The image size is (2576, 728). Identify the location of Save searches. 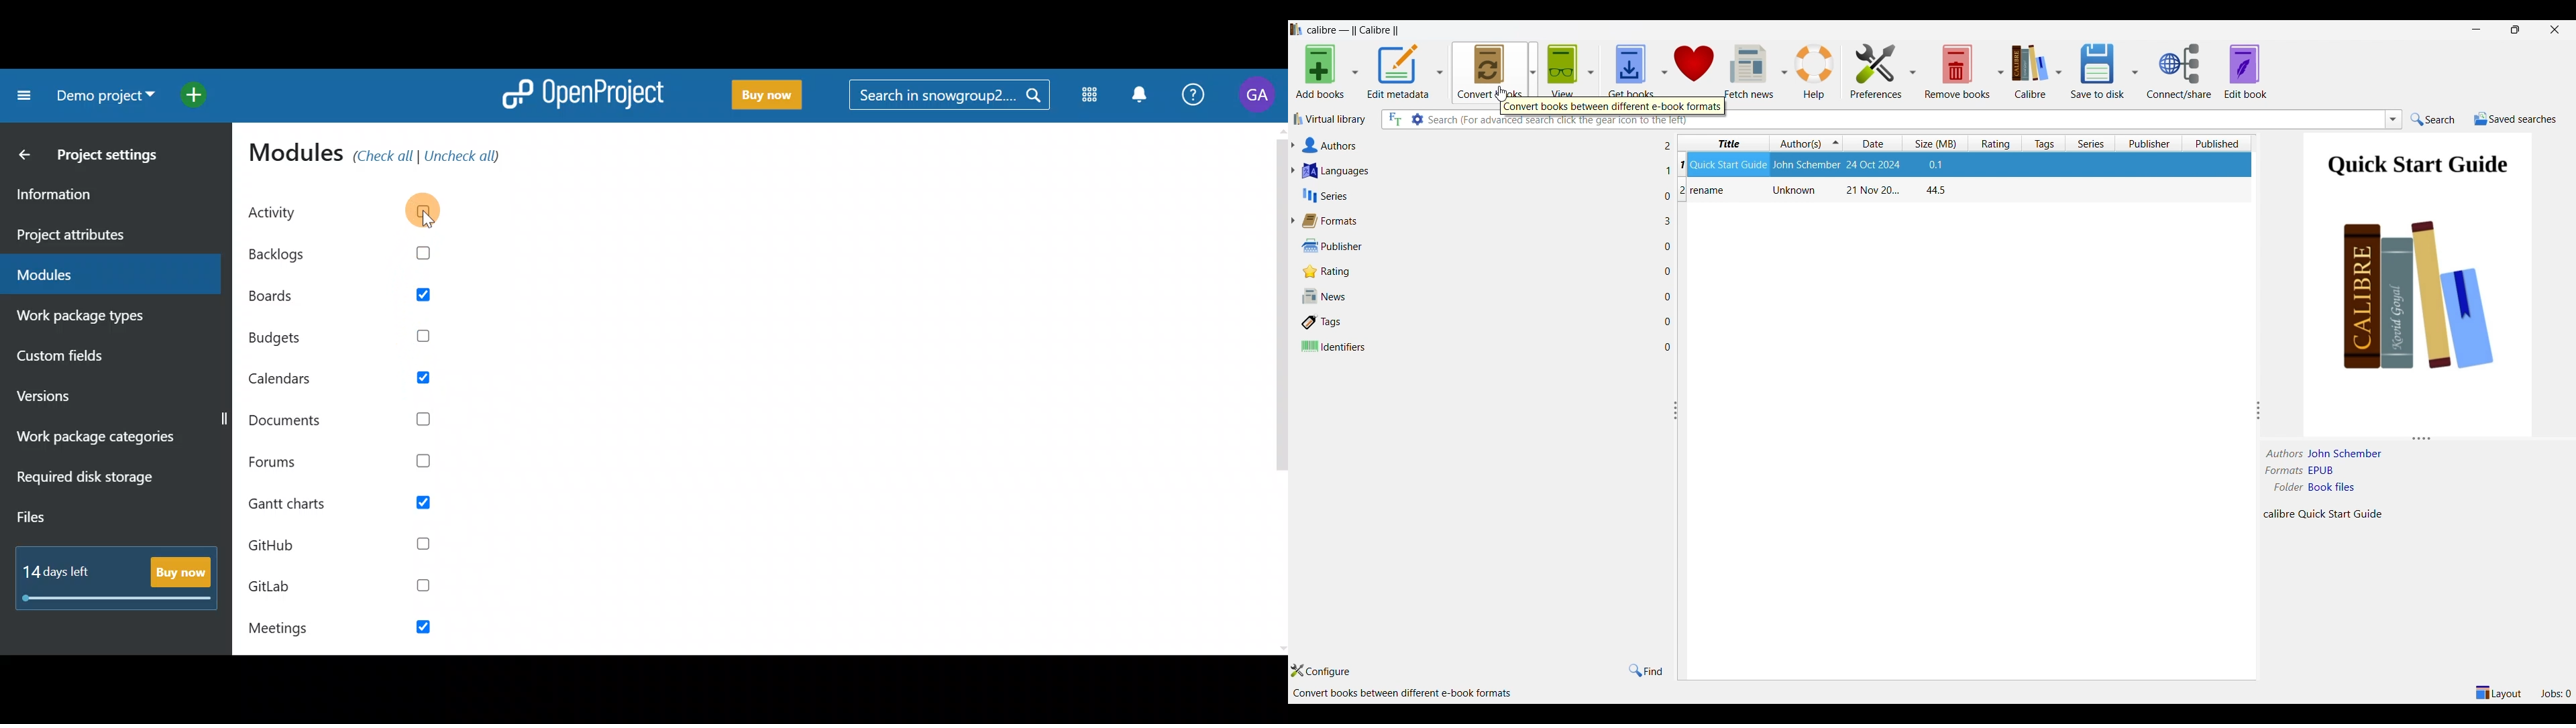
(2515, 119).